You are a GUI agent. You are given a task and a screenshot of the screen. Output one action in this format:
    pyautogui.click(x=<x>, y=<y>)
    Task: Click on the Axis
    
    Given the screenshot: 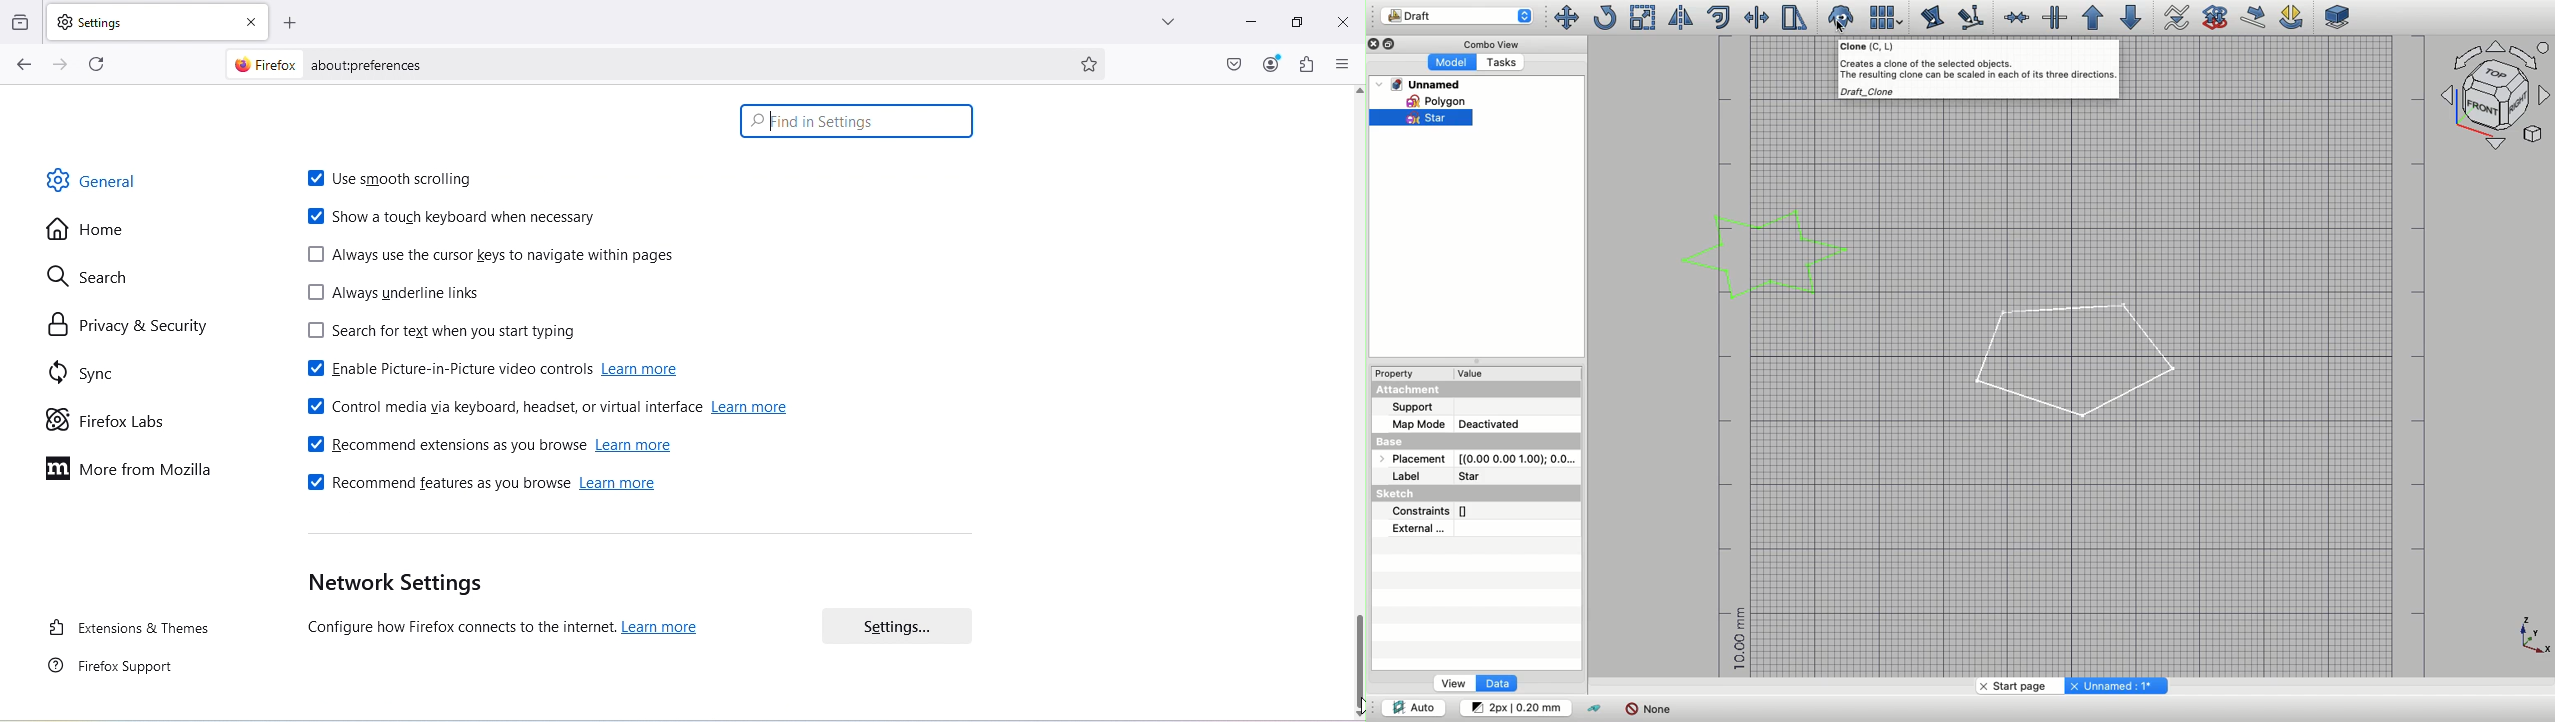 What is the action you would take?
    pyautogui.click(x=2535, y=636)
    